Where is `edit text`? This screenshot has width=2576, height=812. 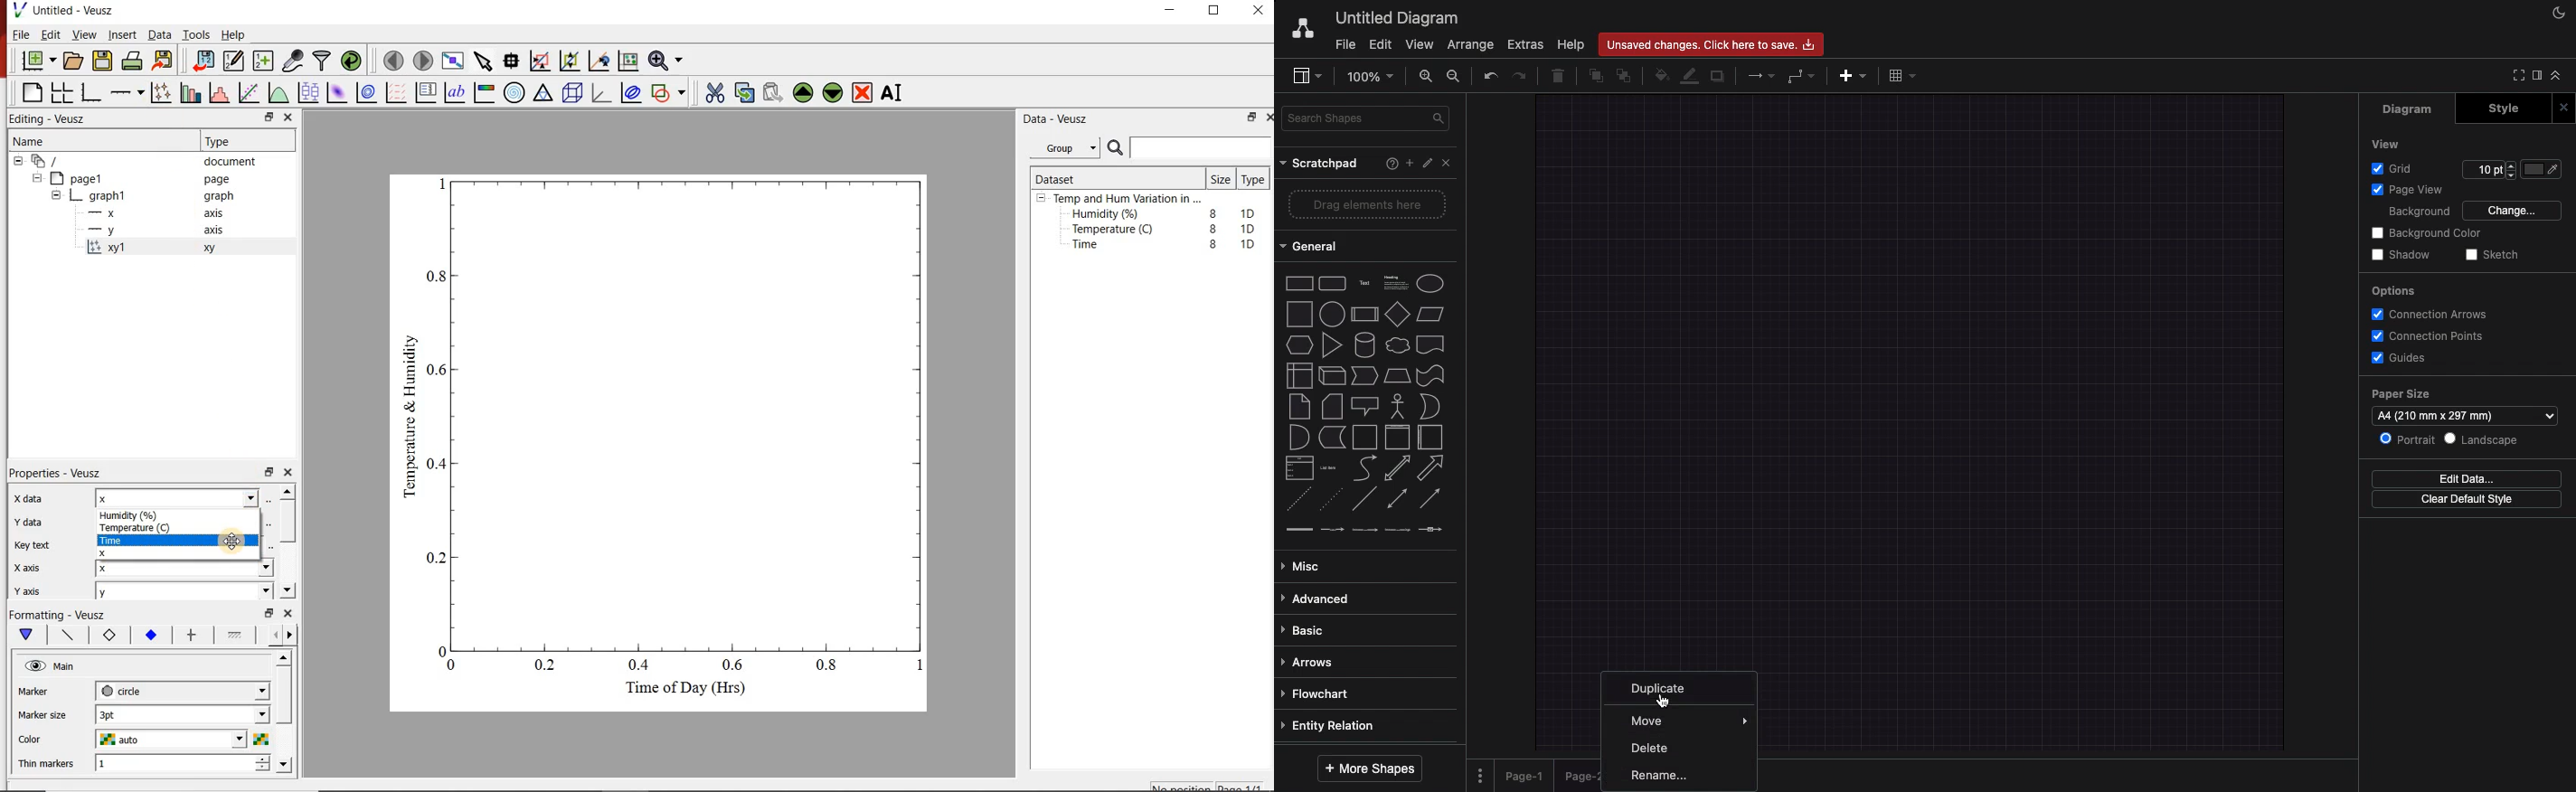
edit text is located at coordinates (266, 546).